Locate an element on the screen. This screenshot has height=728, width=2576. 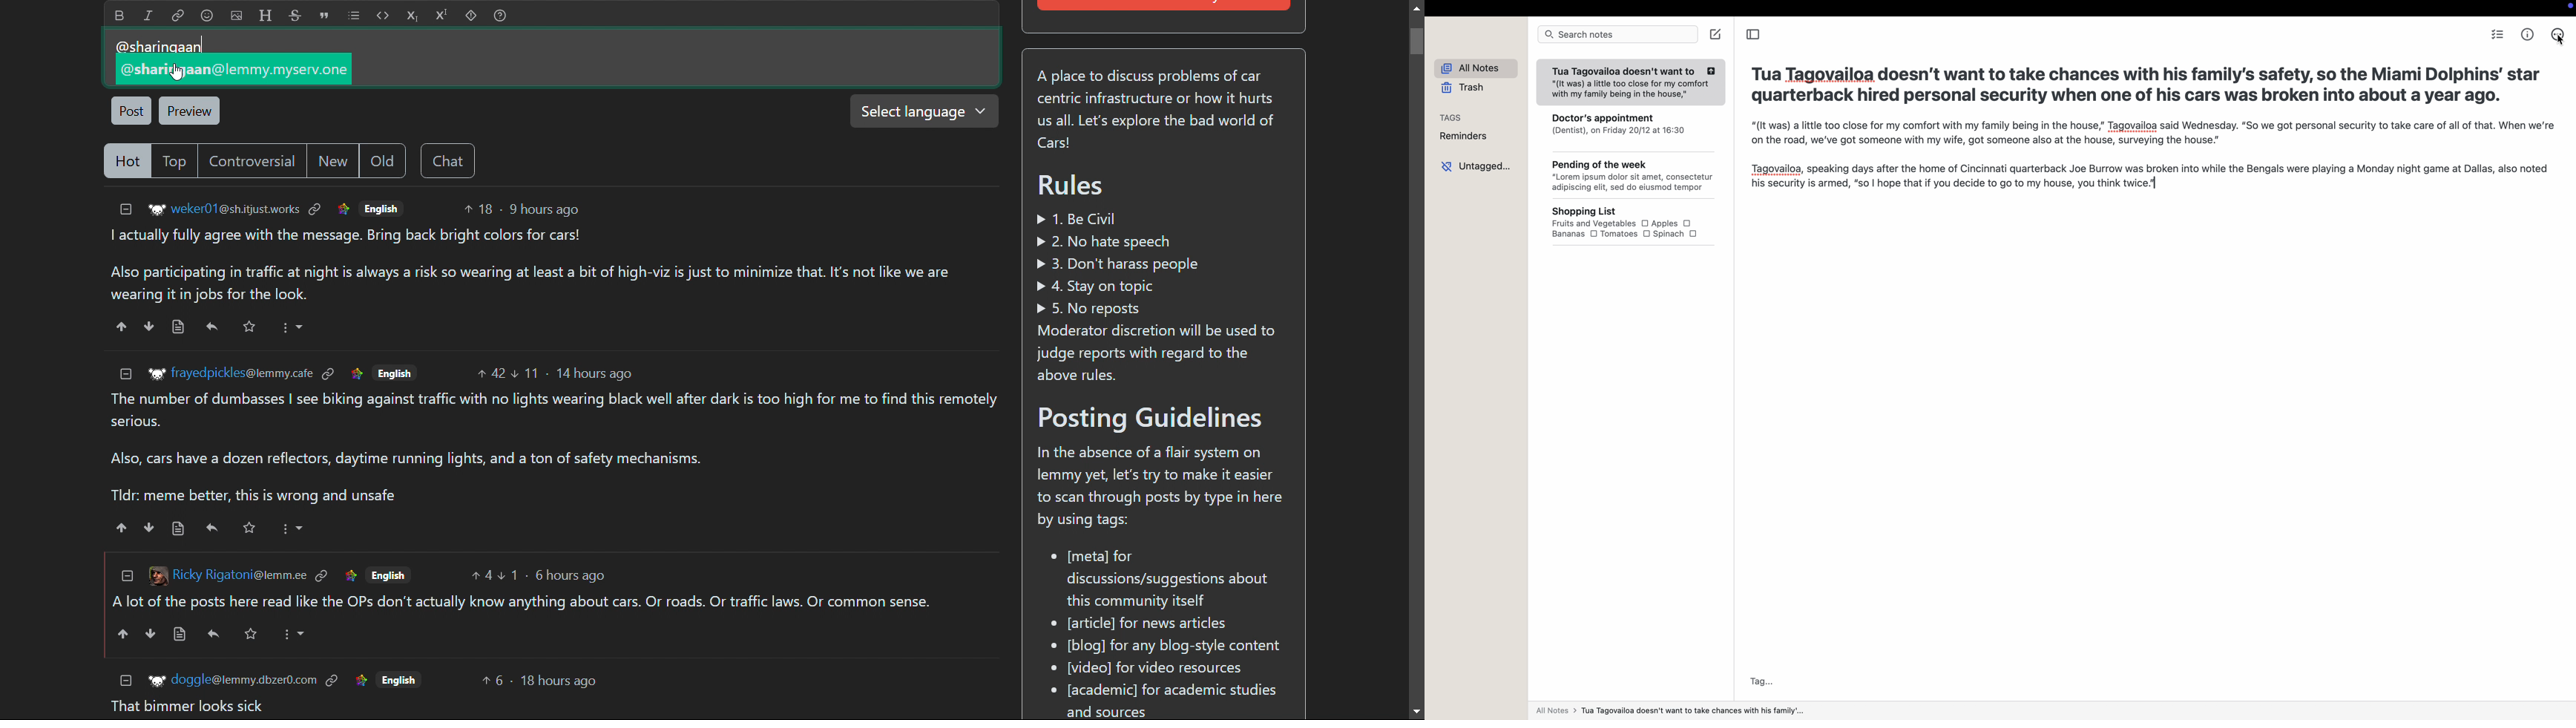
emoji is located at coordinates (207, 16).